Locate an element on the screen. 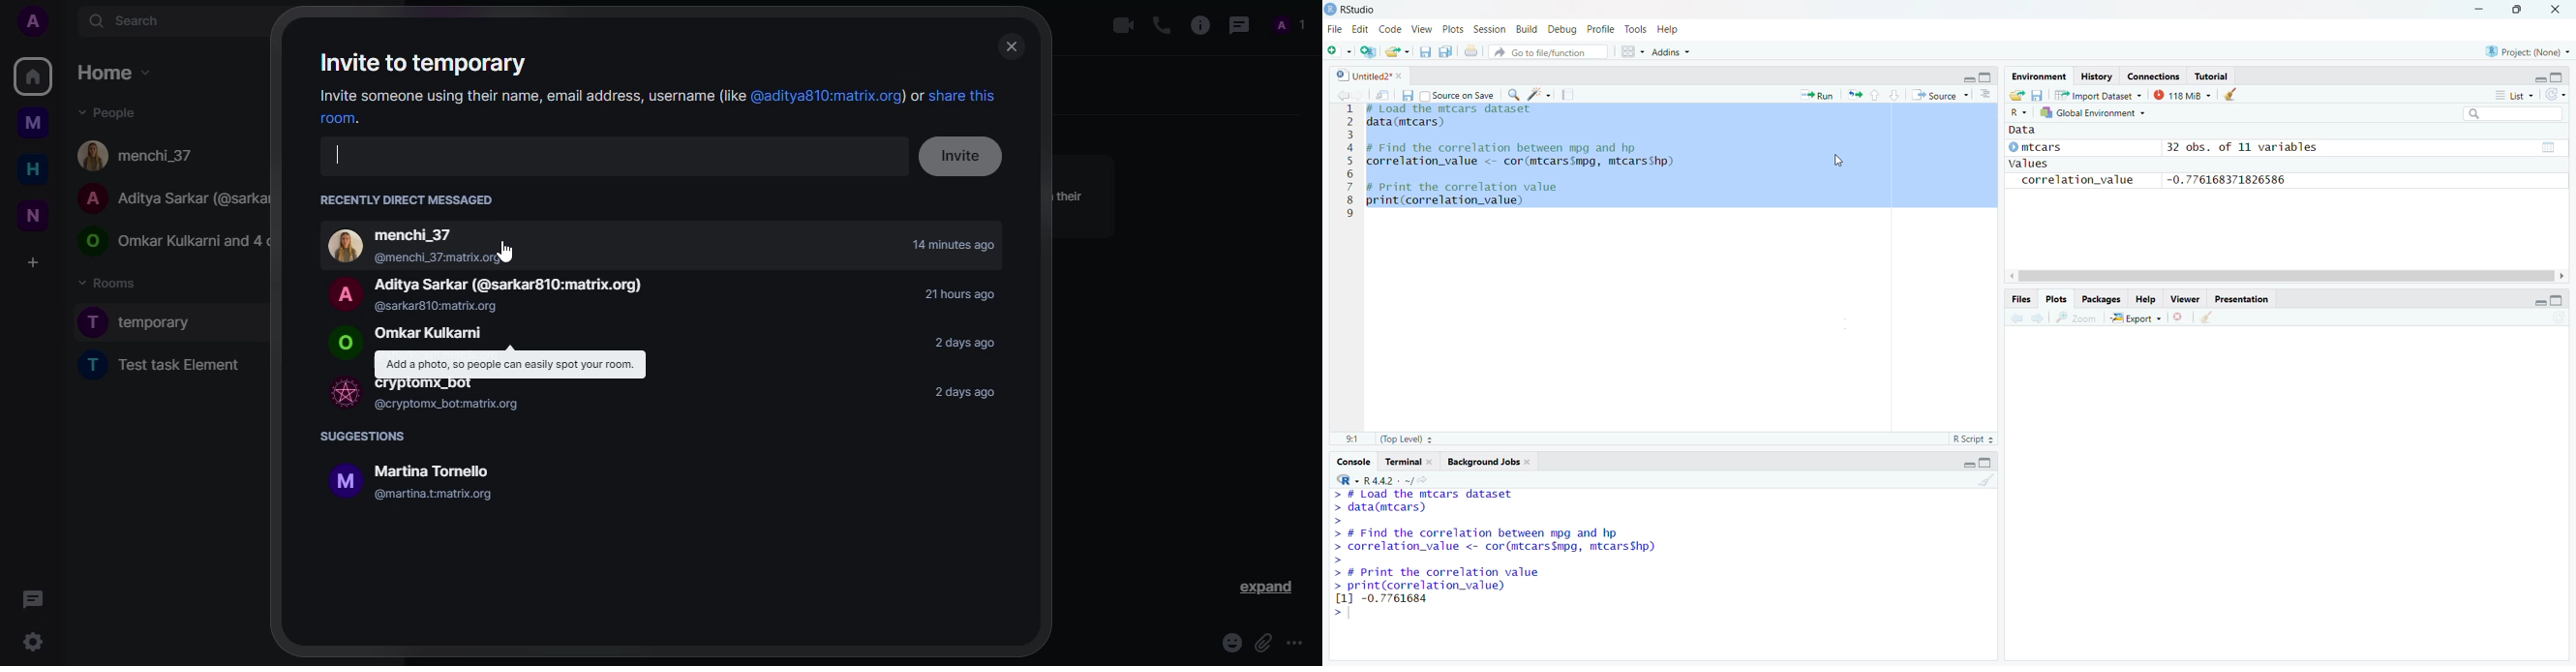 This screenshot has width=2576, height=672. Tools is located at coordinates (1634, 29).